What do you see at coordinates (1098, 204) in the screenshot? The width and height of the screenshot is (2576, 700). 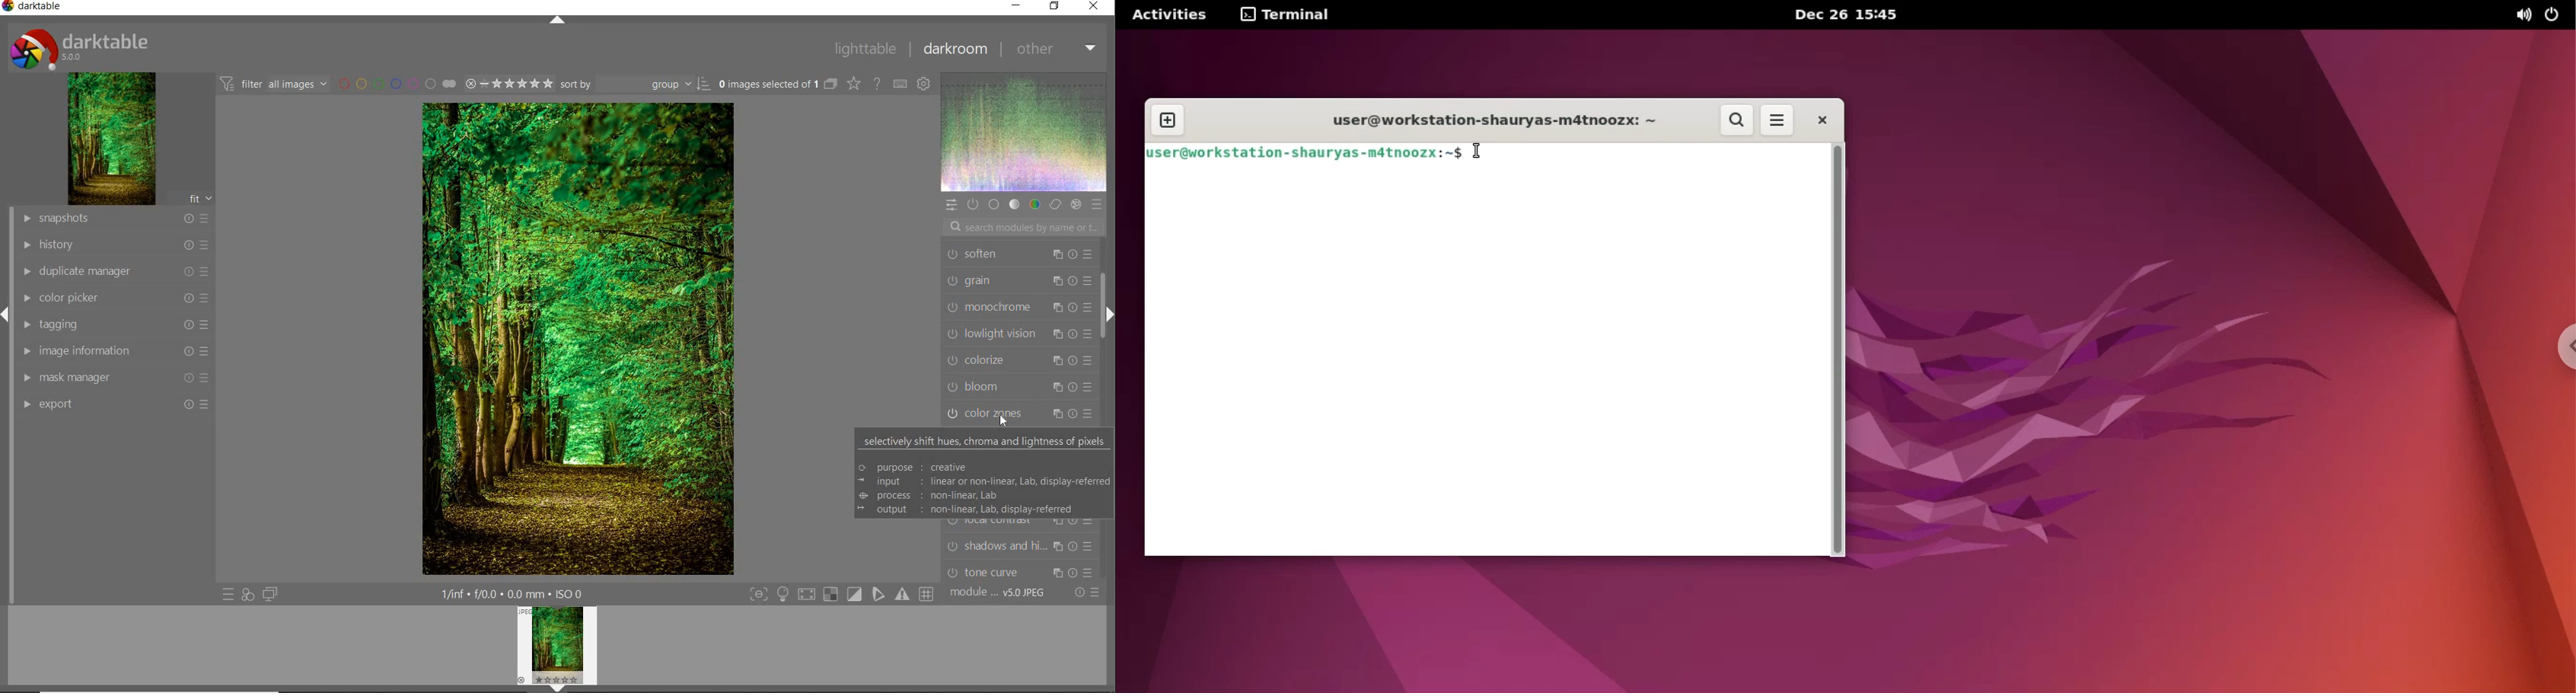 I see `PRESET ` at bounding box center [1098, 204].